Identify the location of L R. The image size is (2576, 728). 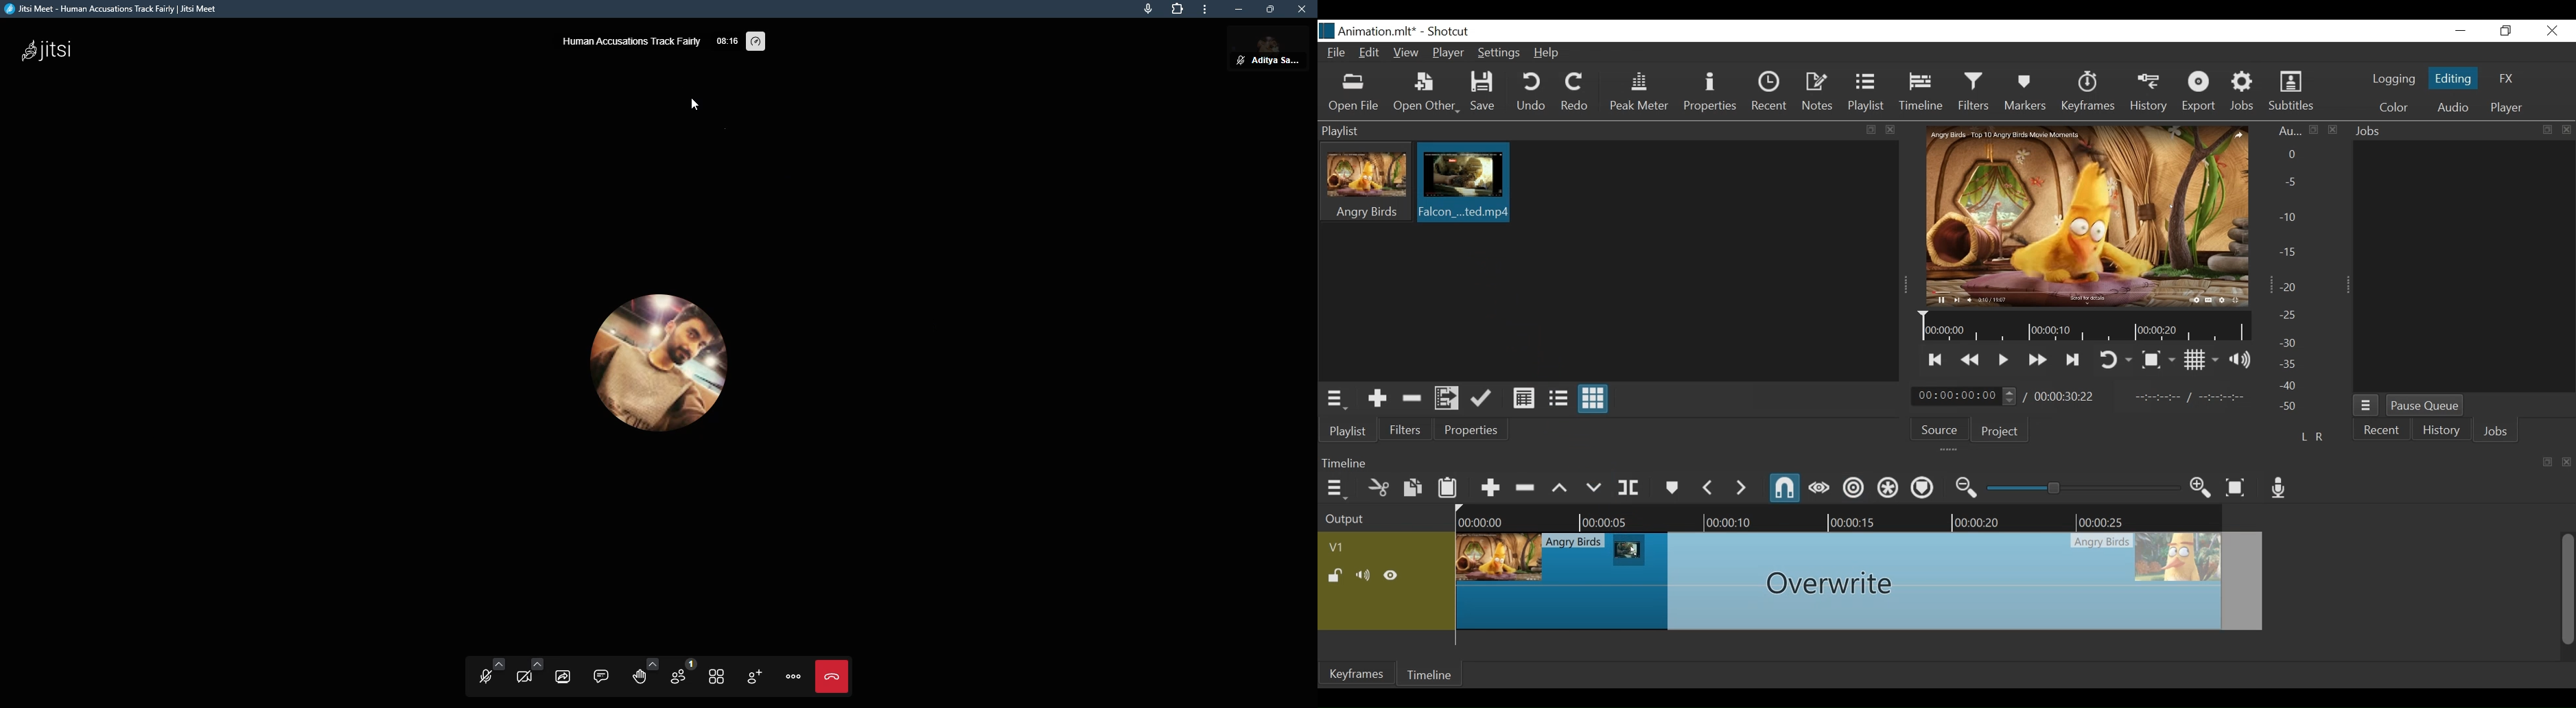
(2312, 436).